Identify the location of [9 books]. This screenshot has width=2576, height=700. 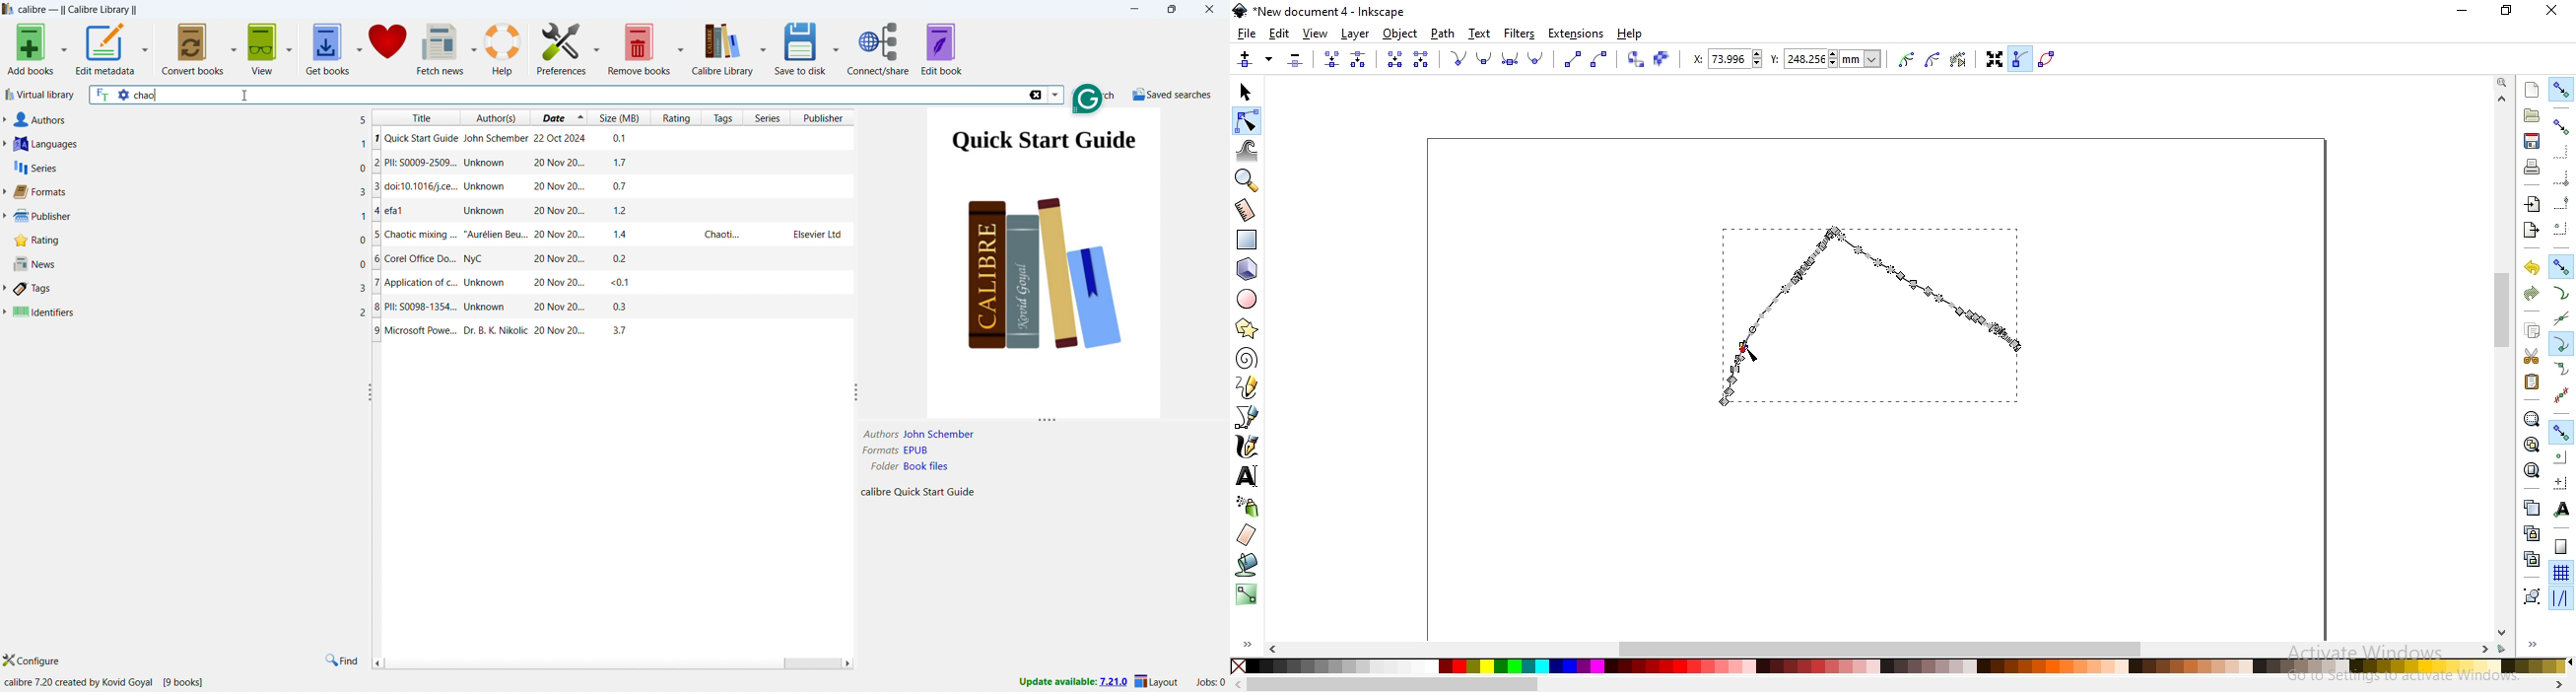
(188, 682).